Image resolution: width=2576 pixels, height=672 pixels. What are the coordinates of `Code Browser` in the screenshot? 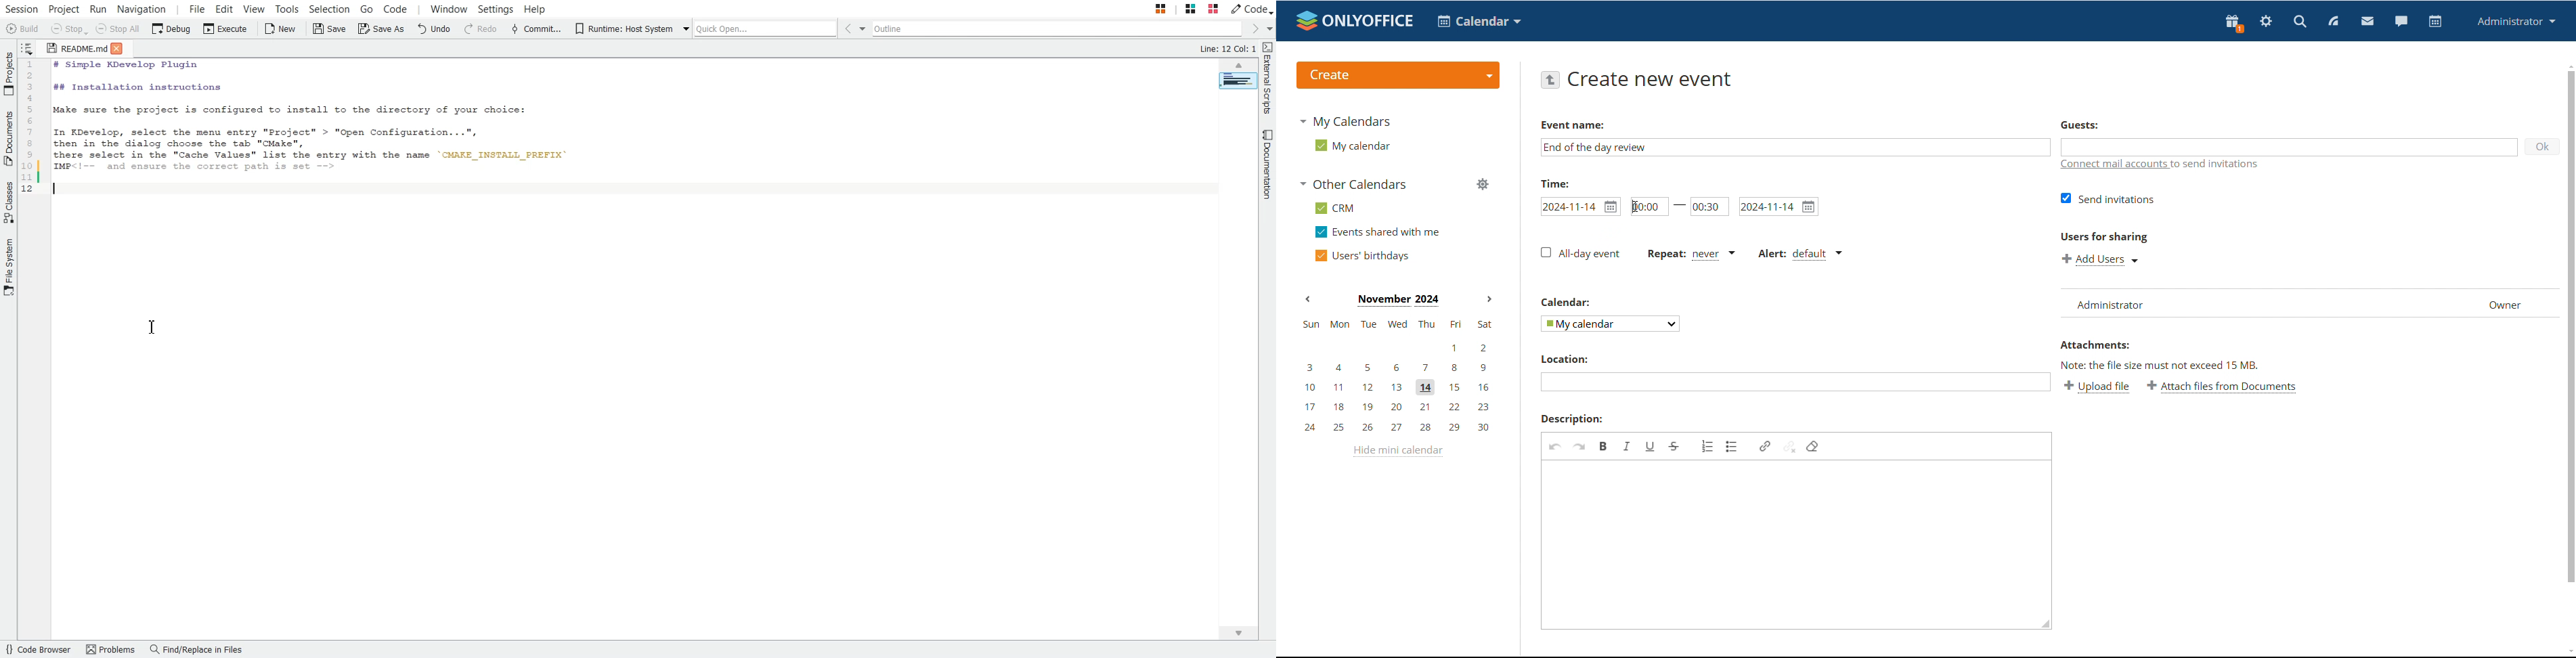 It's located at (39, 649).